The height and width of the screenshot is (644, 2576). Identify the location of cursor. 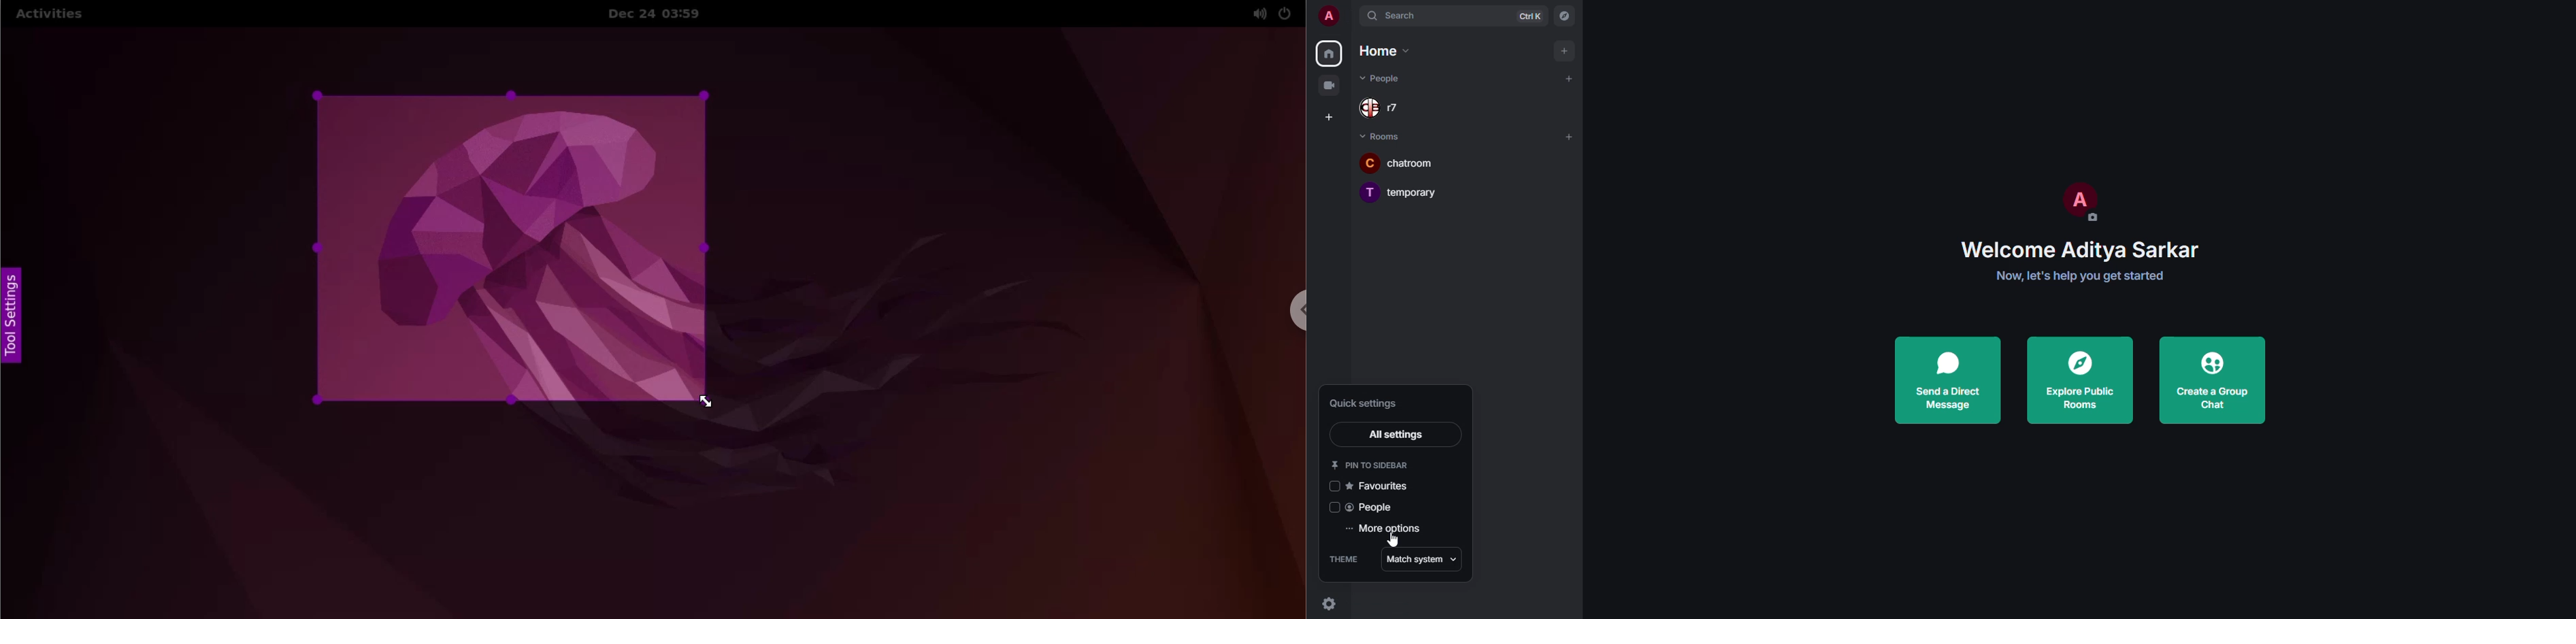
(1390, 542).